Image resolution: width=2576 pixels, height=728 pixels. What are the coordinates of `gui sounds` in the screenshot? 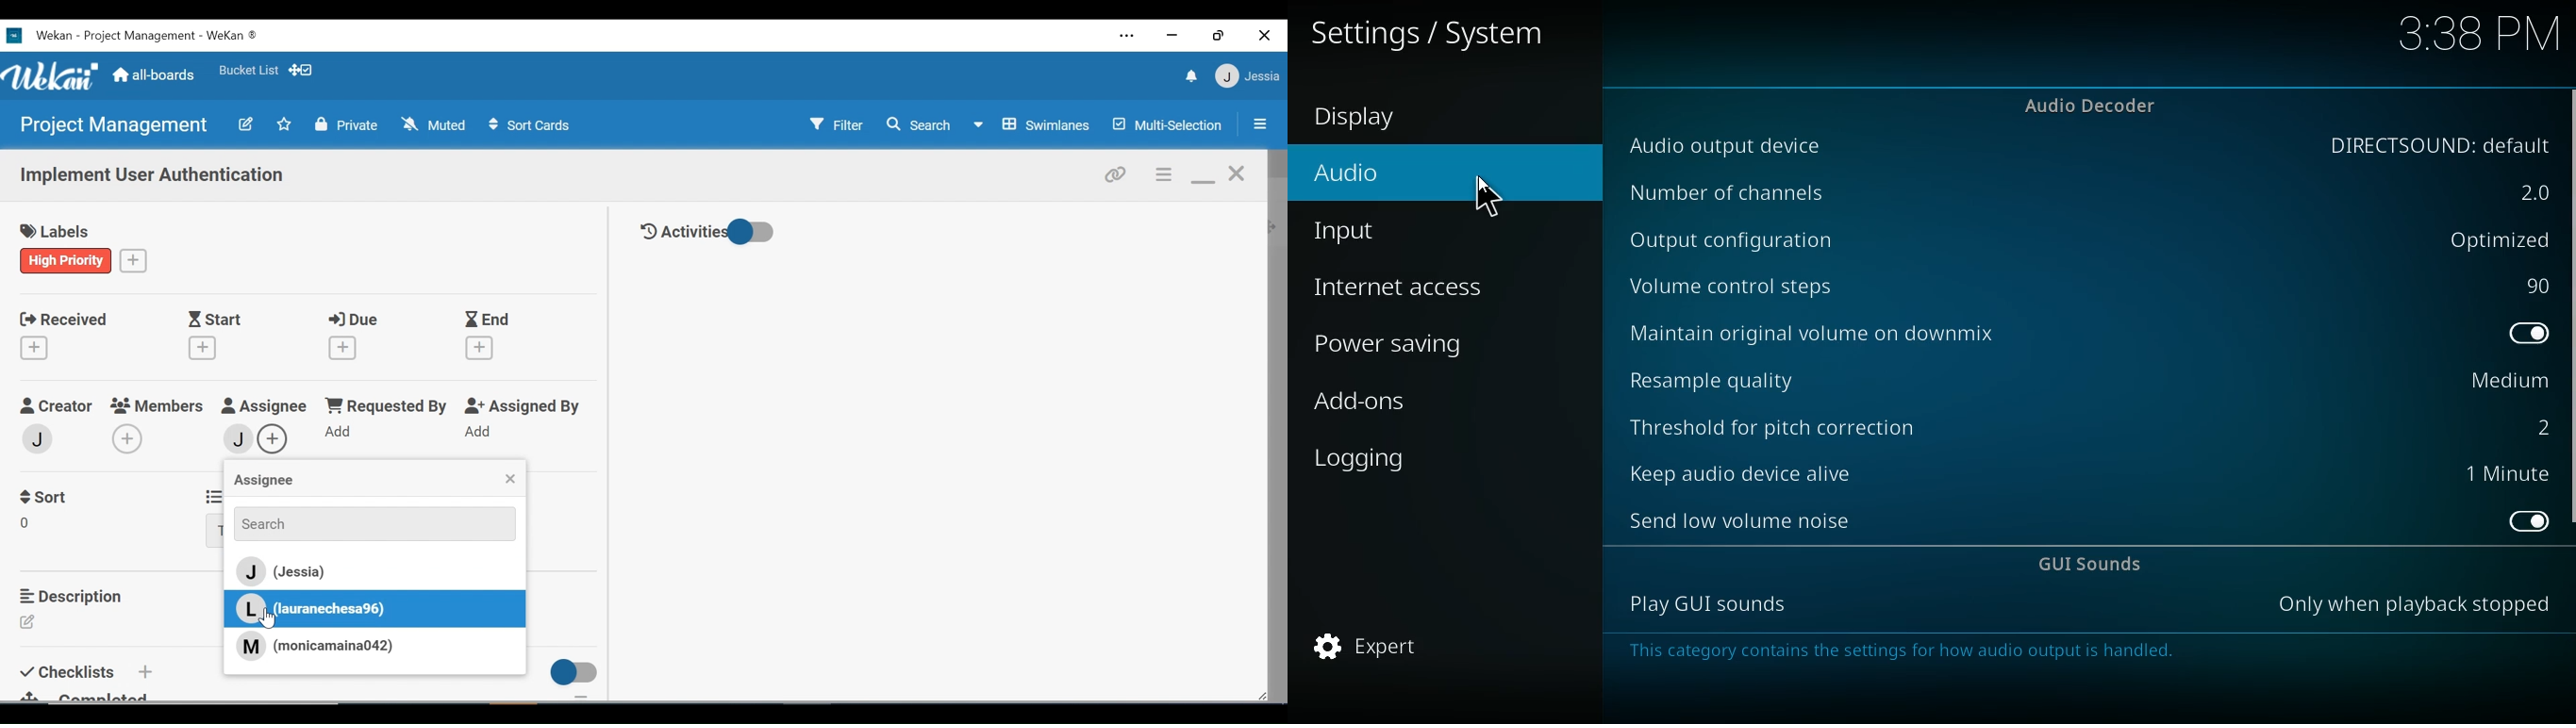 It's located at (2098, 566).